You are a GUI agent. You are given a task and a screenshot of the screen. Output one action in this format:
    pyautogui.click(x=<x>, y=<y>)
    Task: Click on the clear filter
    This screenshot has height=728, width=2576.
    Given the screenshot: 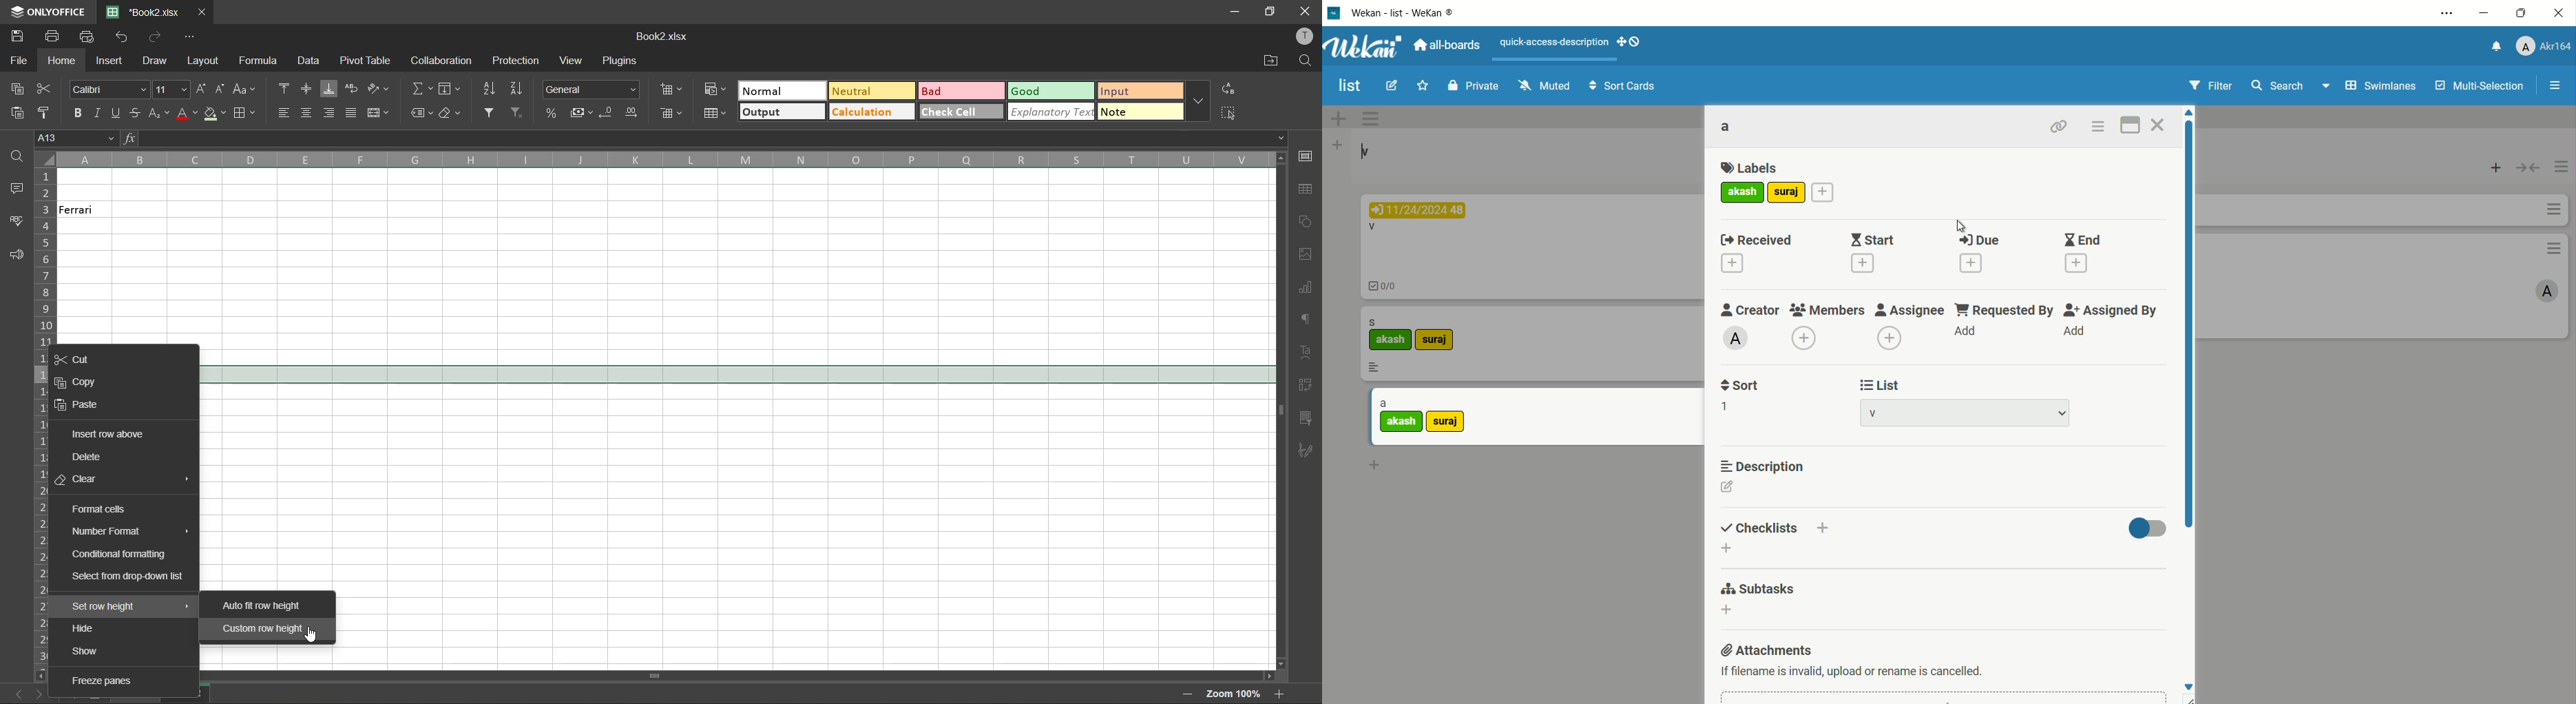 What is the action you would take?
    pyautogui.click(x=519, y=114)
    